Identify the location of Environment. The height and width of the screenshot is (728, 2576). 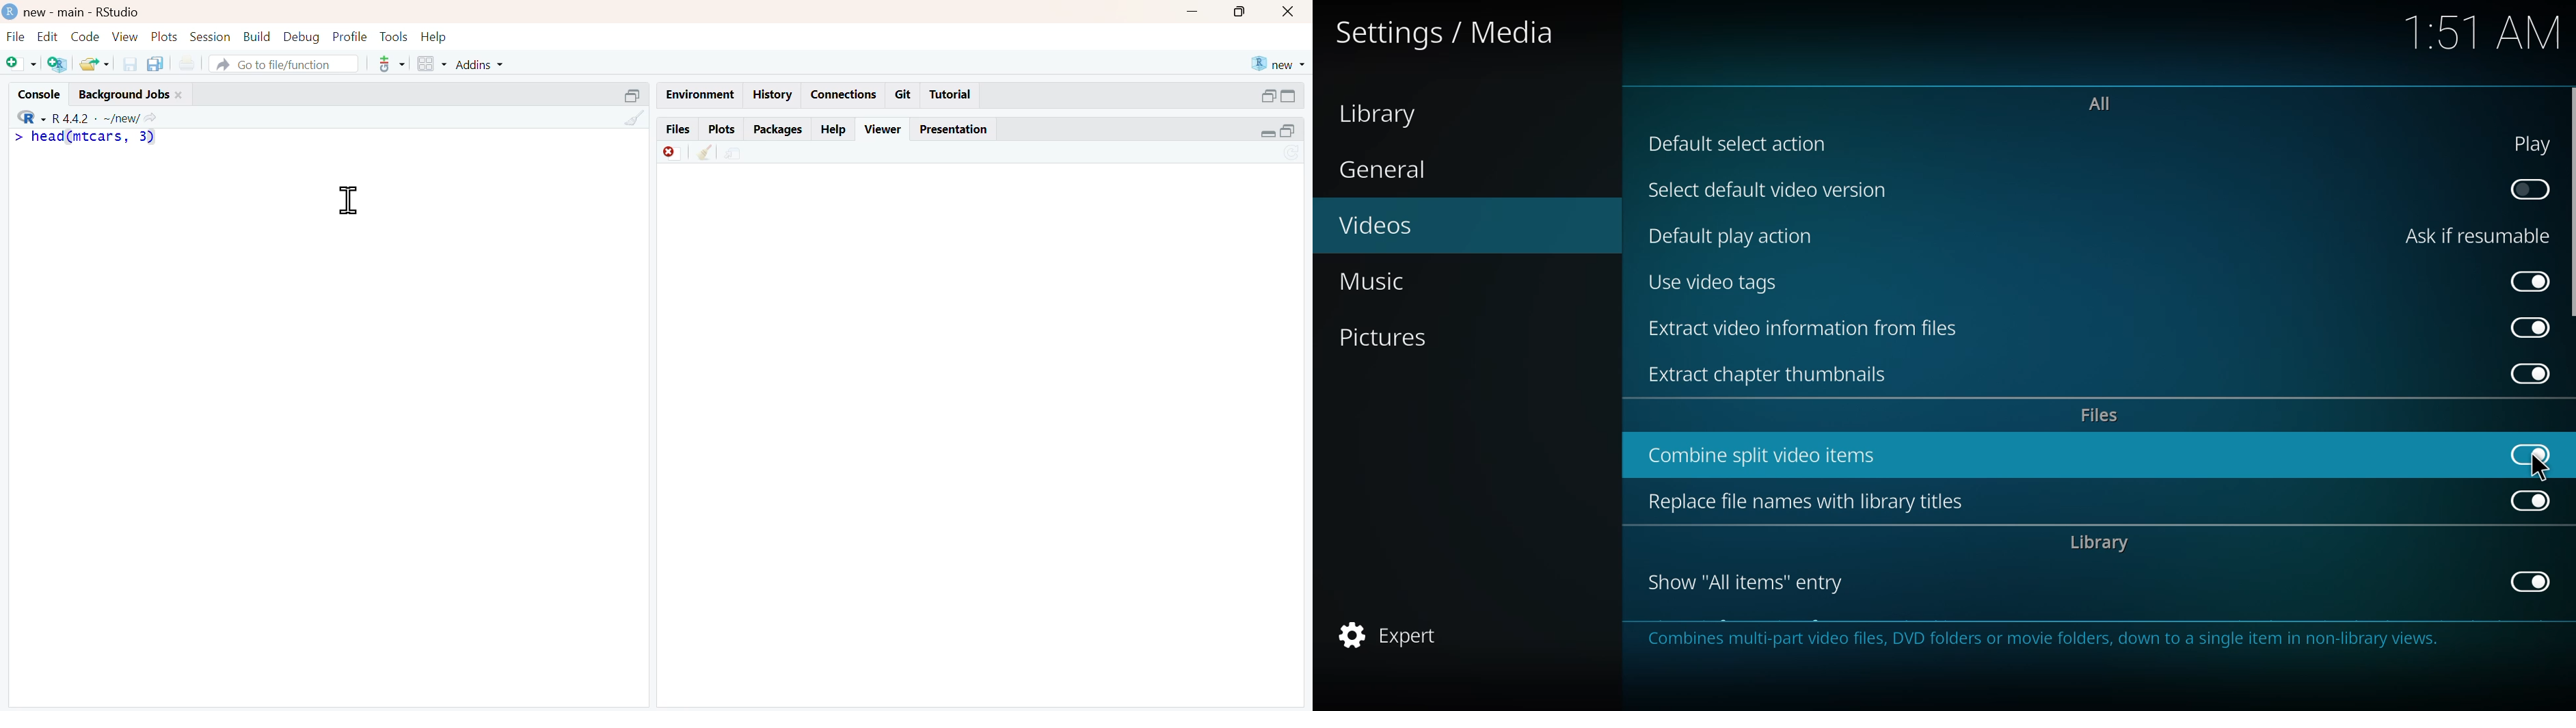
(699, 94).